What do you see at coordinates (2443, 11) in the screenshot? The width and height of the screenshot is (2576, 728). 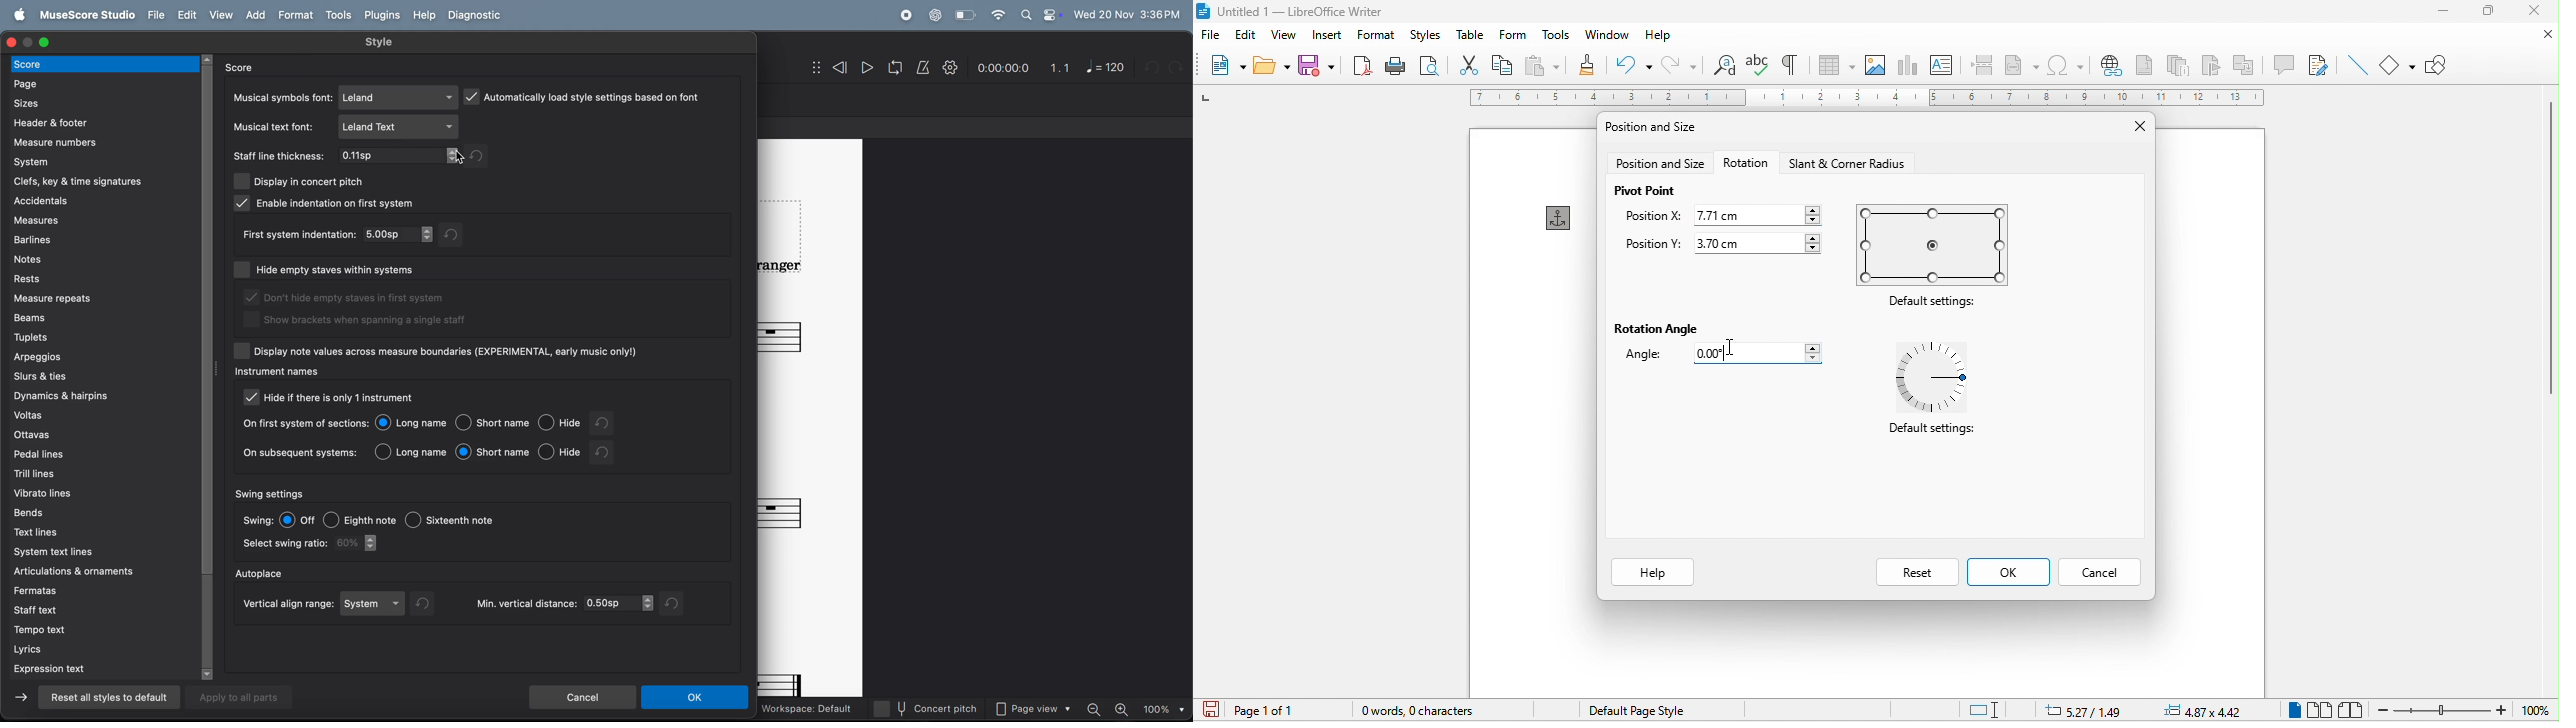 I see `minimize` at bounding box center [2443, 11].